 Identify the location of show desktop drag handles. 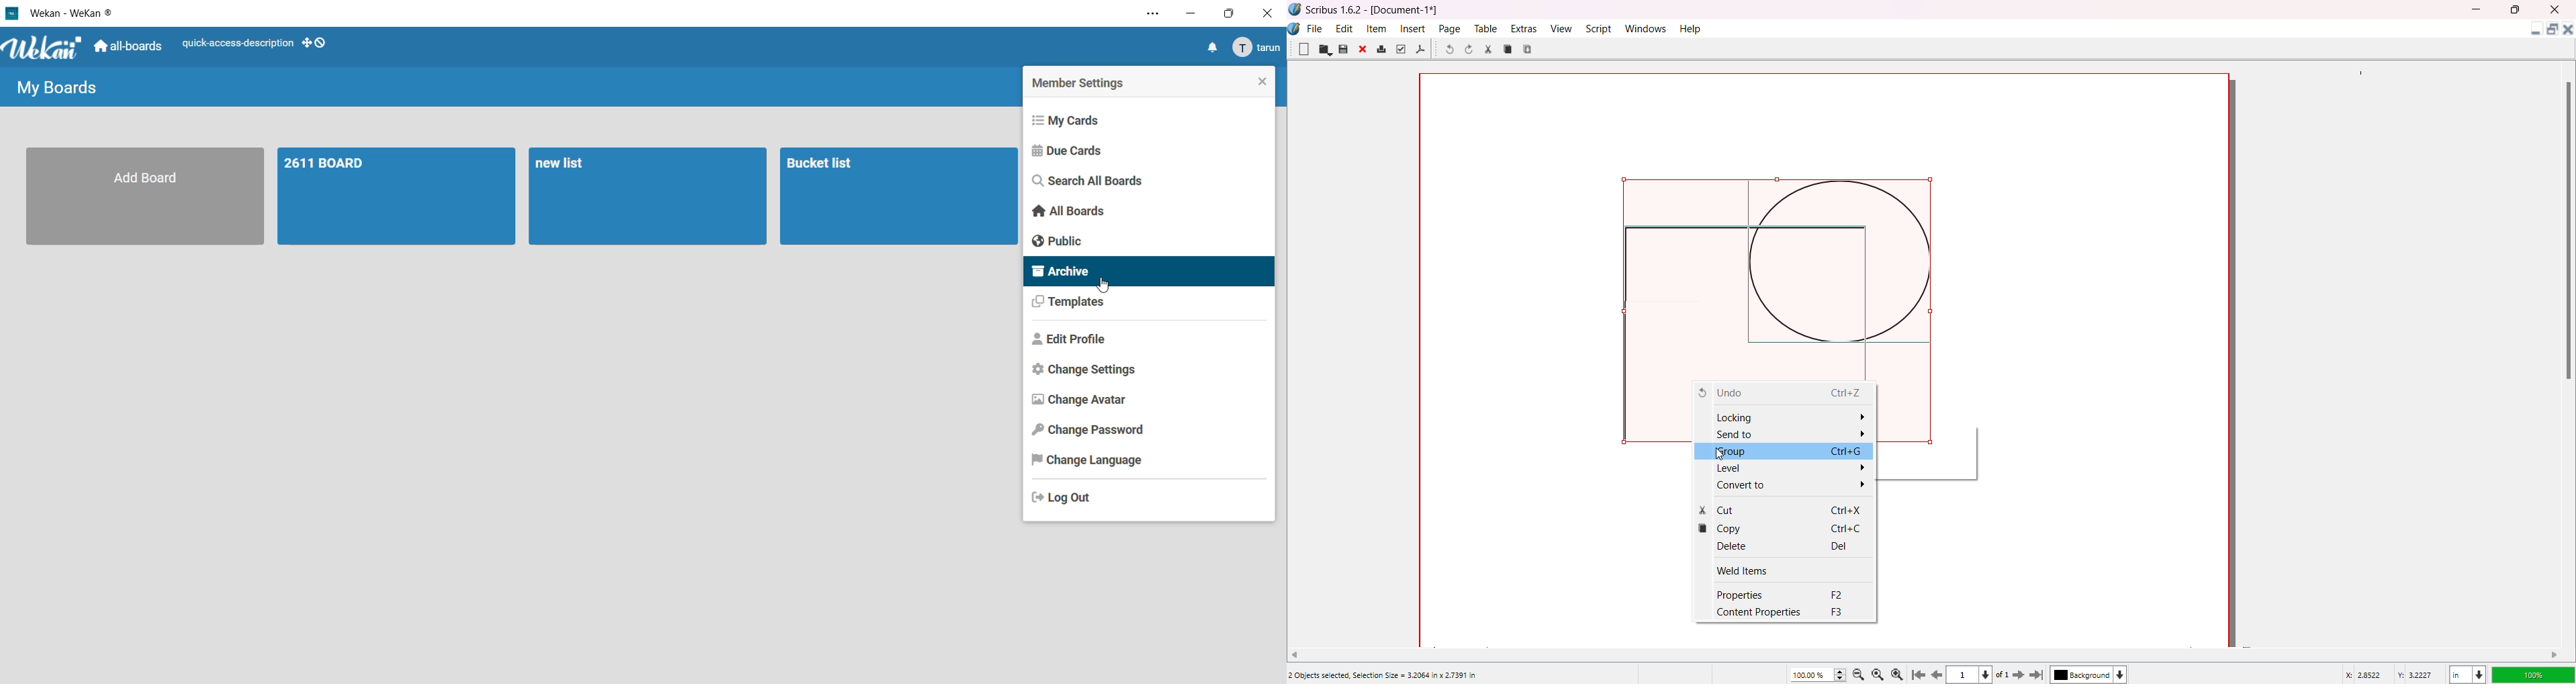
(316, 42).